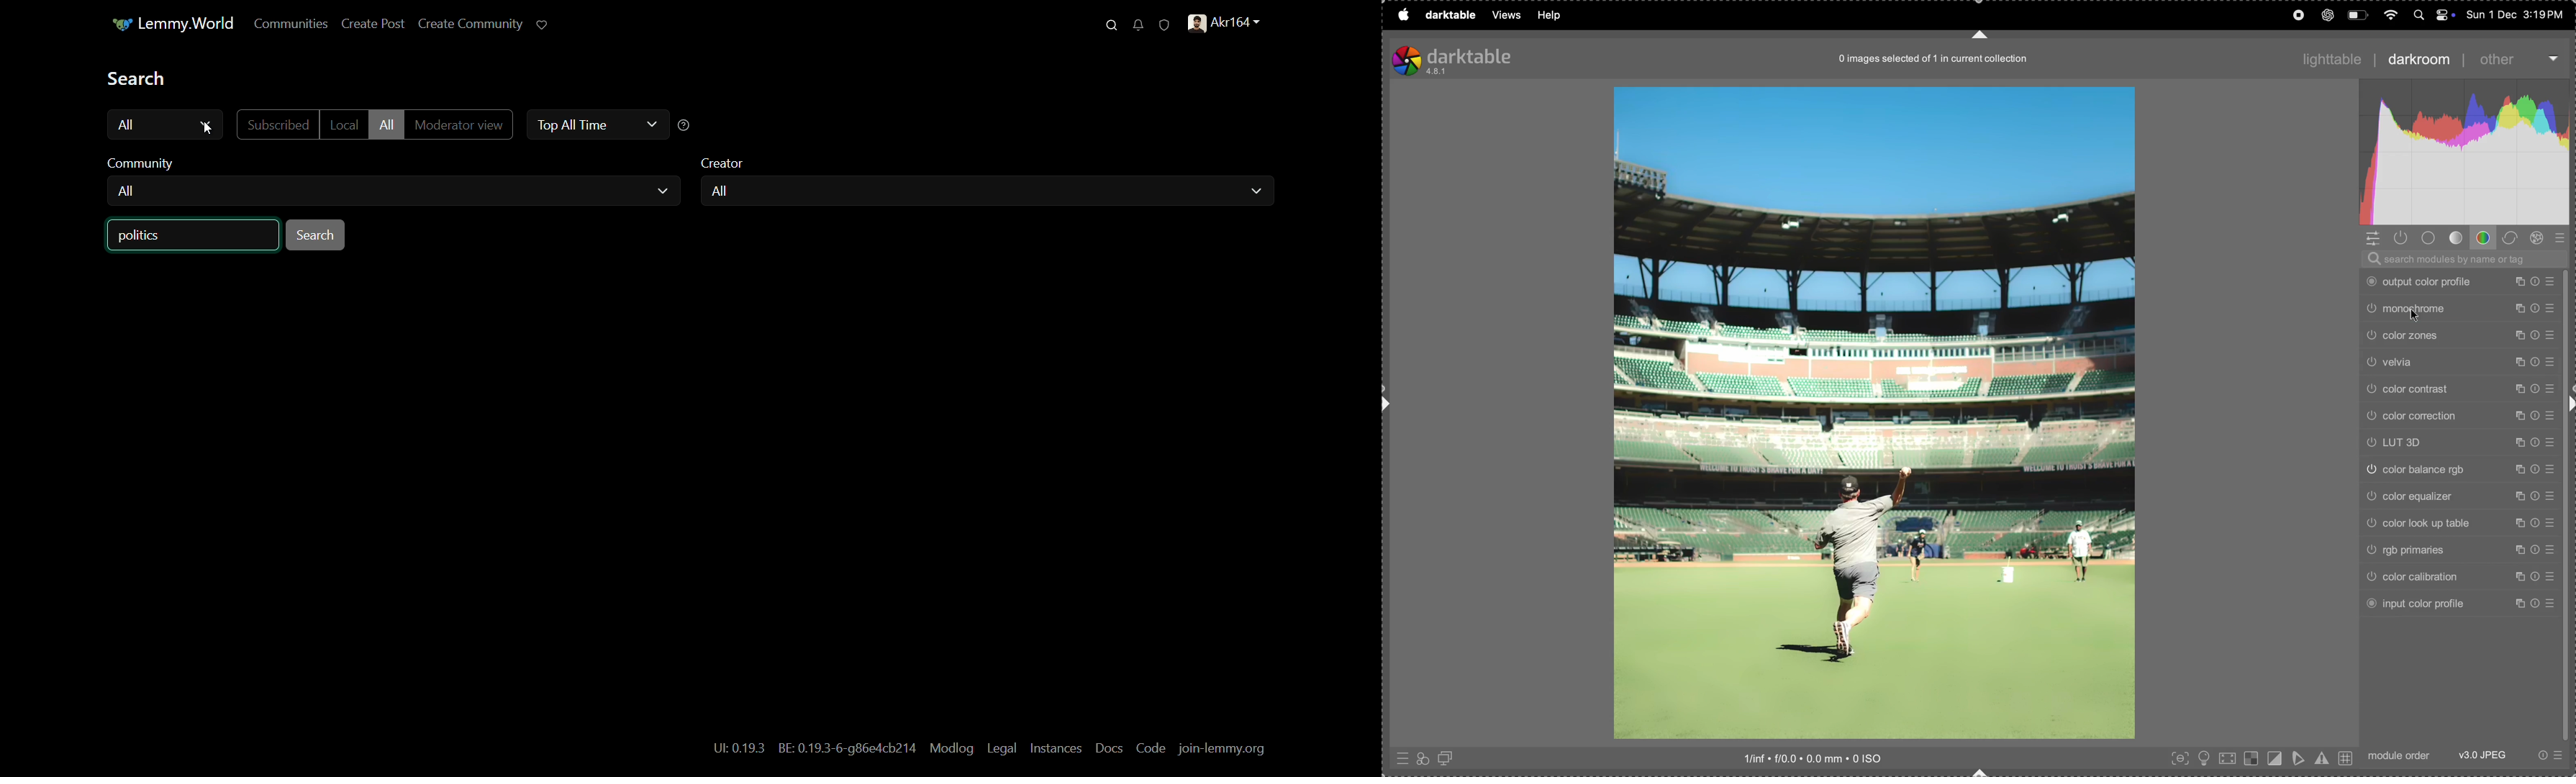 This screenshot has width=2576, height=784. What do you see at coordinates (2322, 758) in the screenshot?
I see `toggle gamut checking` at bounding box center [2322, 758].